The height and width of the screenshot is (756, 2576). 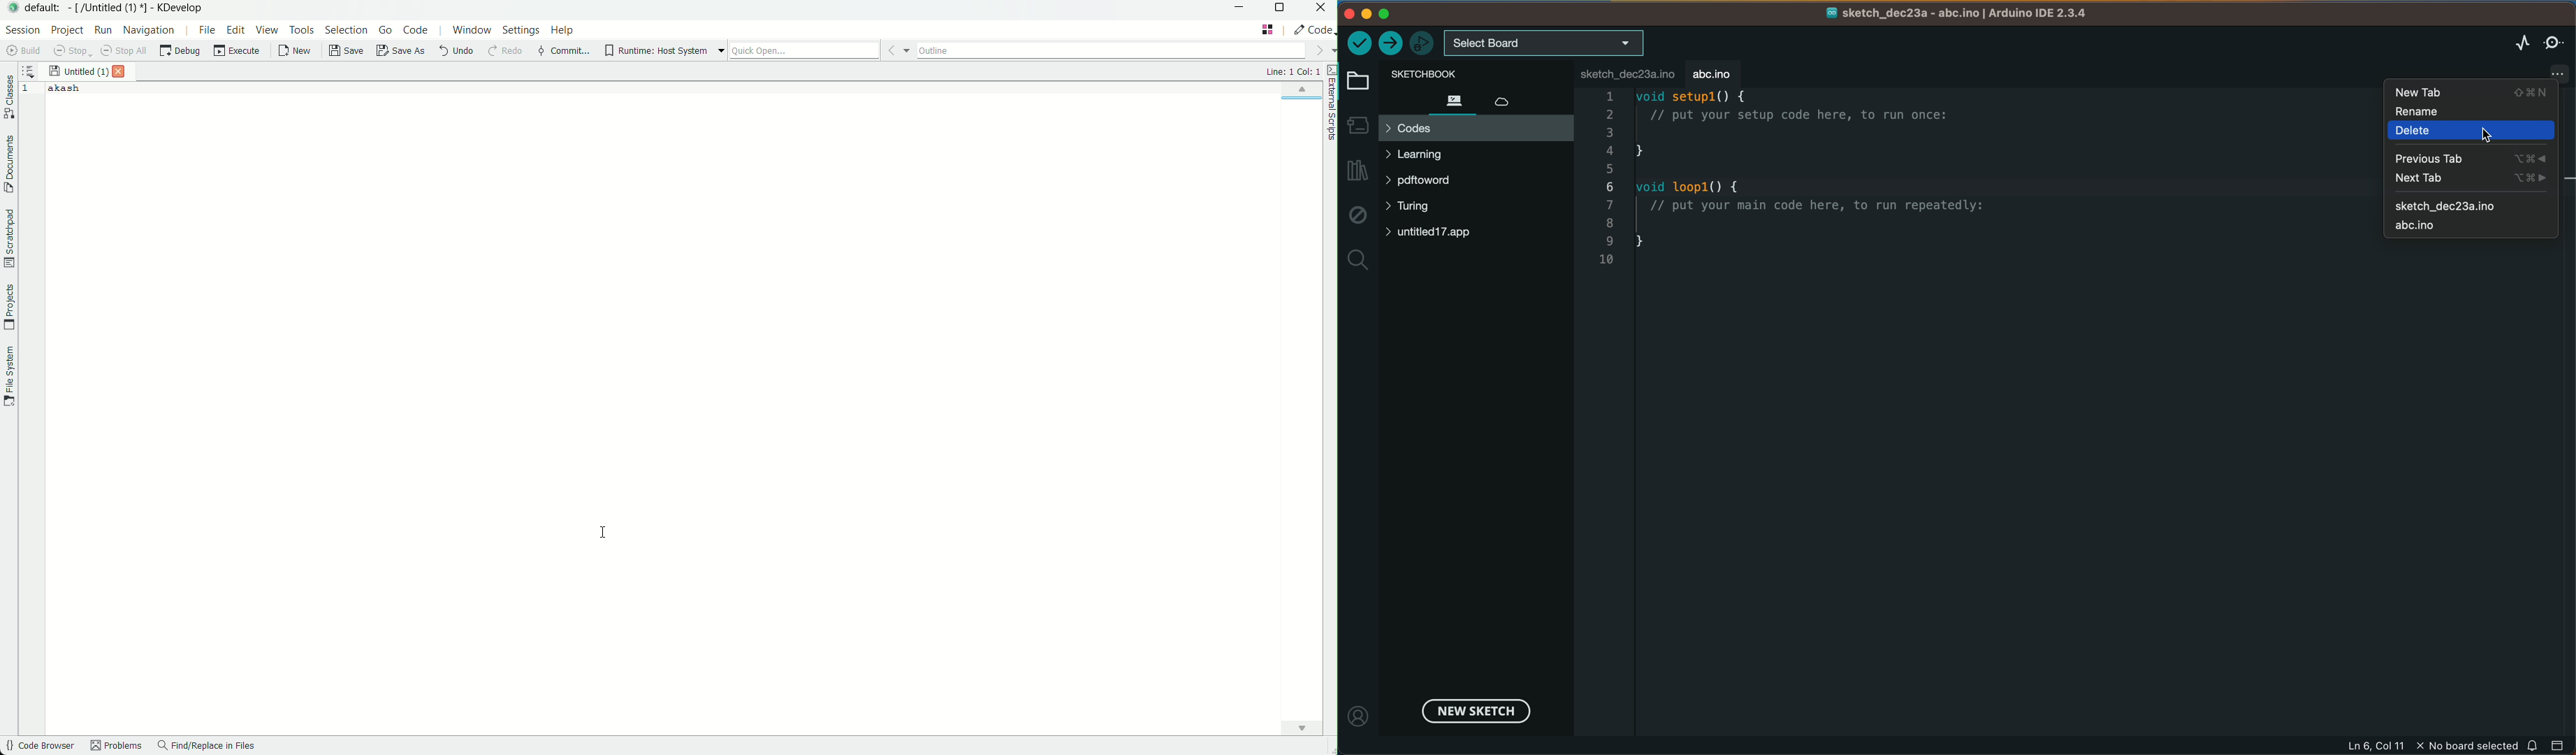 I want to click on file menu, so click(x=206, y=29).